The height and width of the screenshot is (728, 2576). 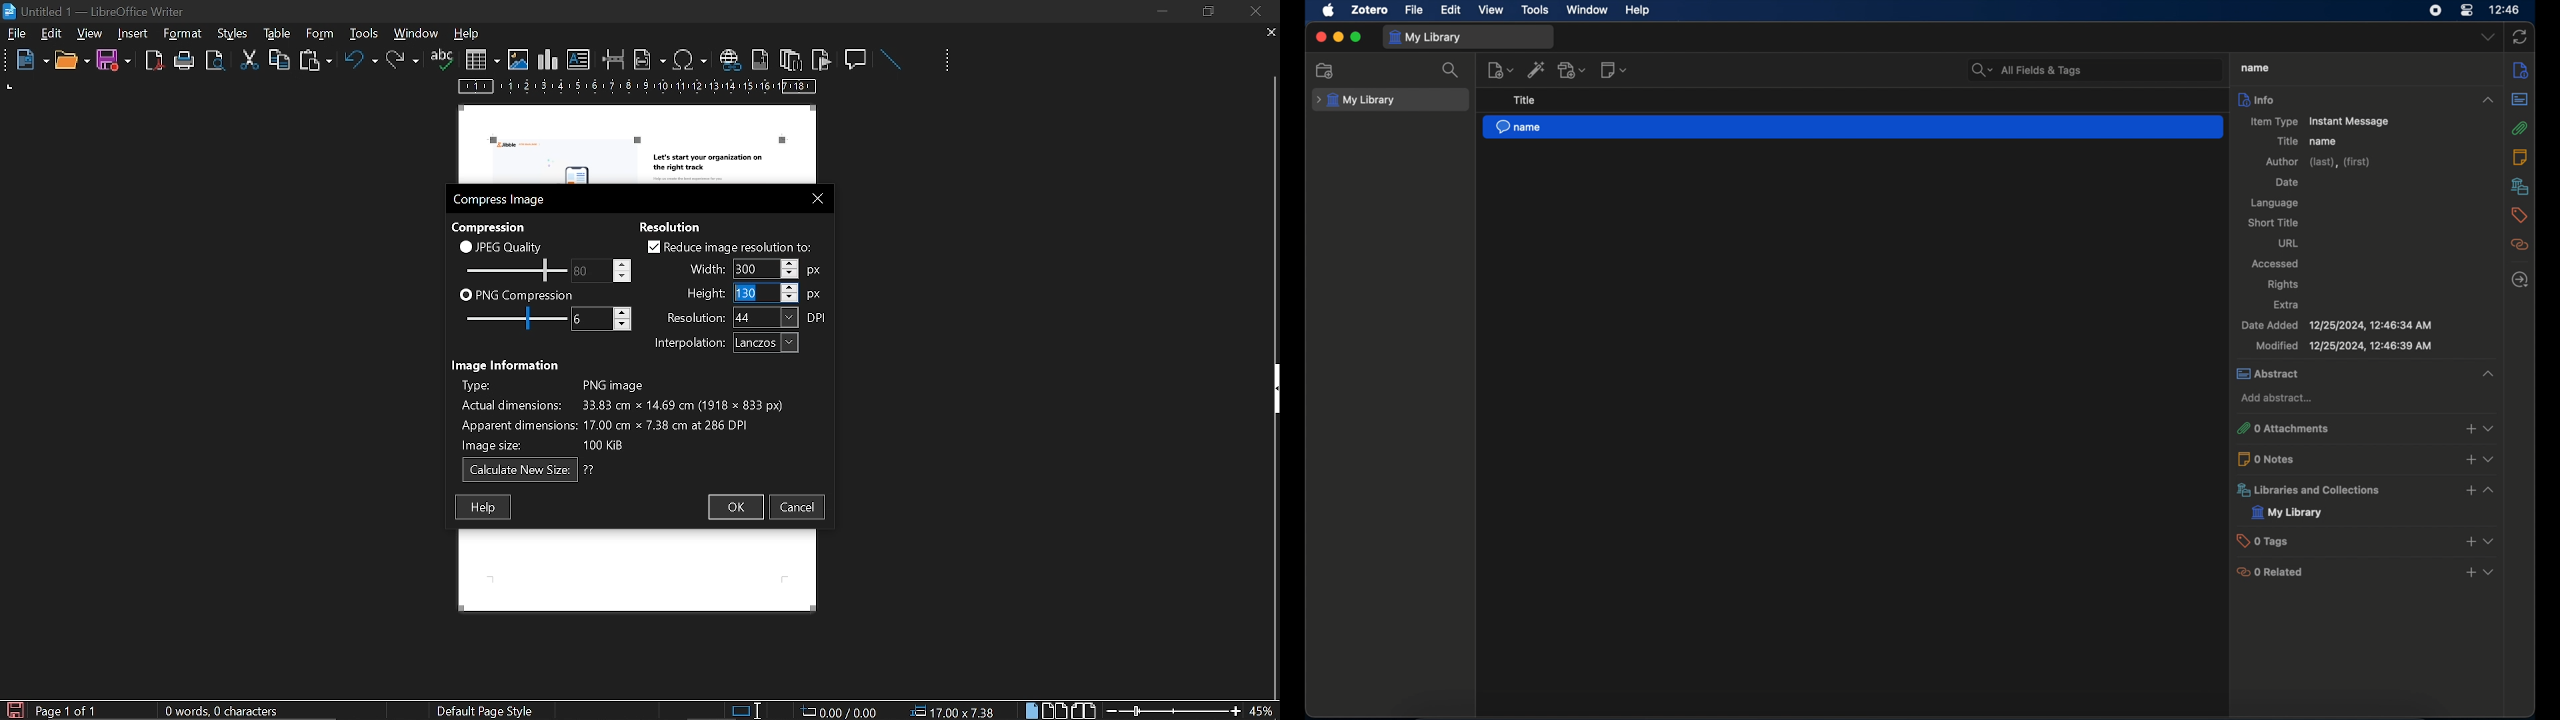 I want to click on libraries and collections, so click(x=2519, y=186).